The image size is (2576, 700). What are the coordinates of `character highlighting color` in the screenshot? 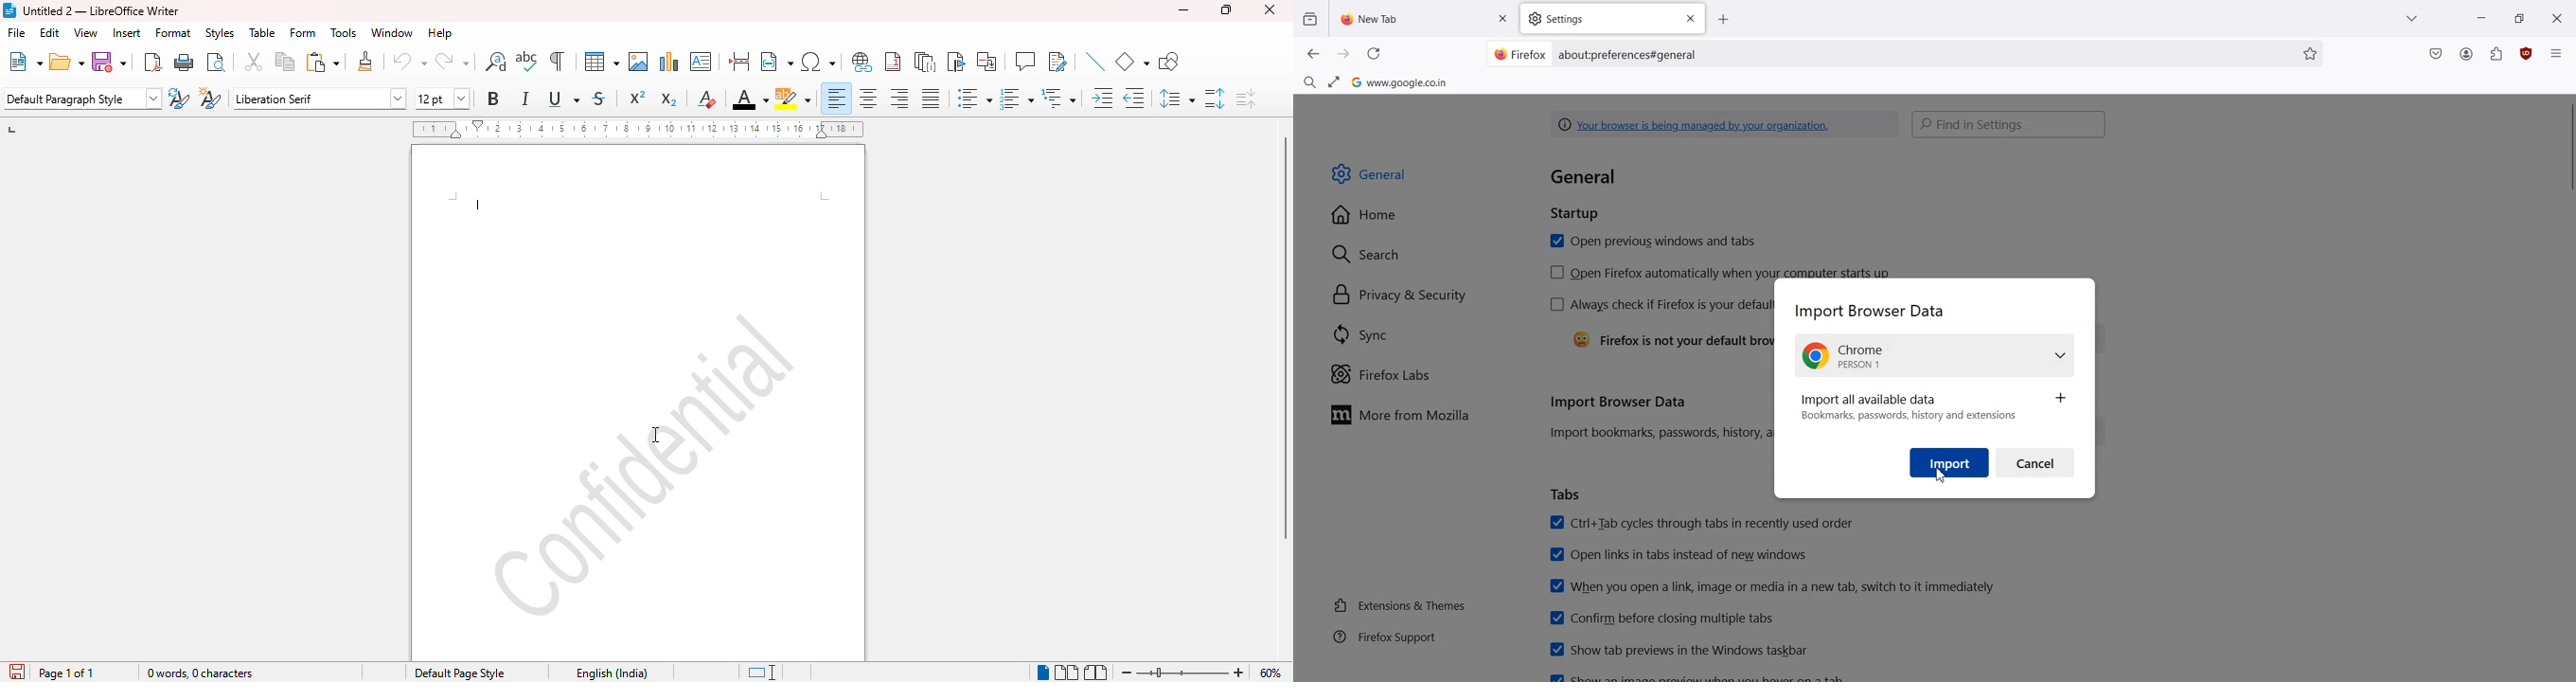 It's located at (793, 99).